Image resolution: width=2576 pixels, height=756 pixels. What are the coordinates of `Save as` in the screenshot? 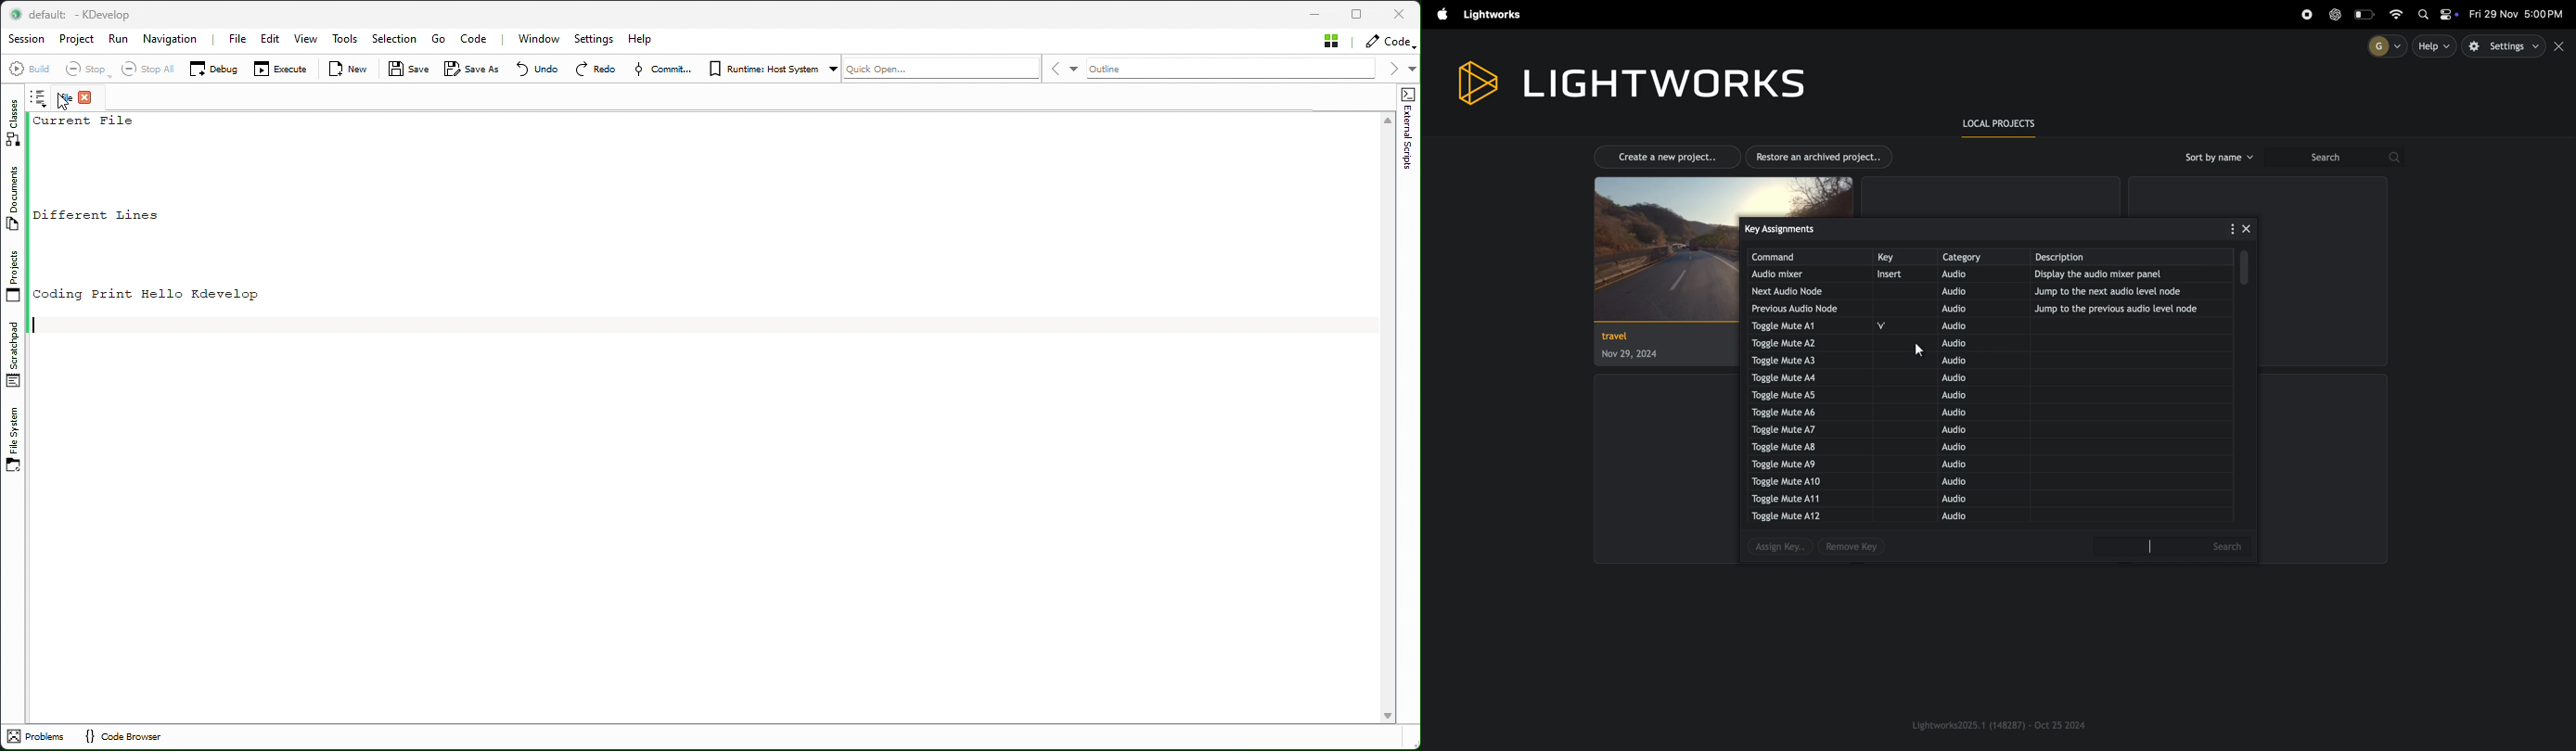 It's located at (472, 69).